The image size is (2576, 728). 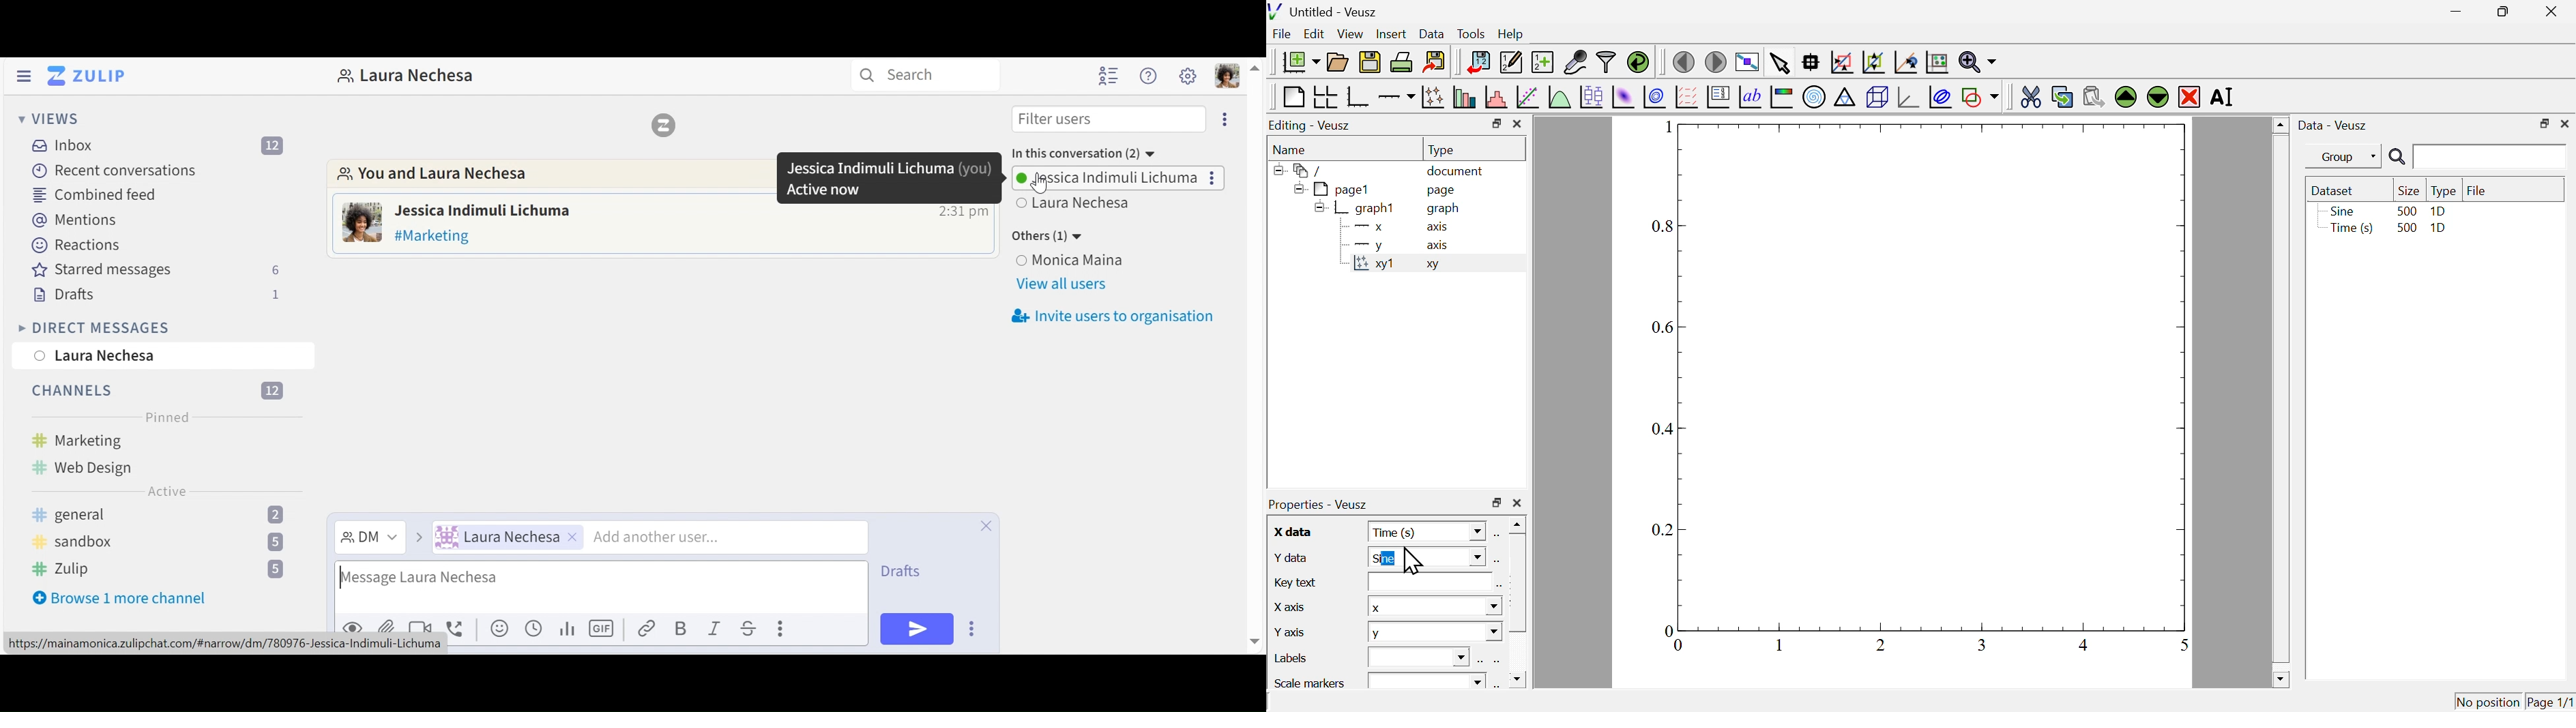 I want to click on move the selected widget down, so click(x=2156, y=97).